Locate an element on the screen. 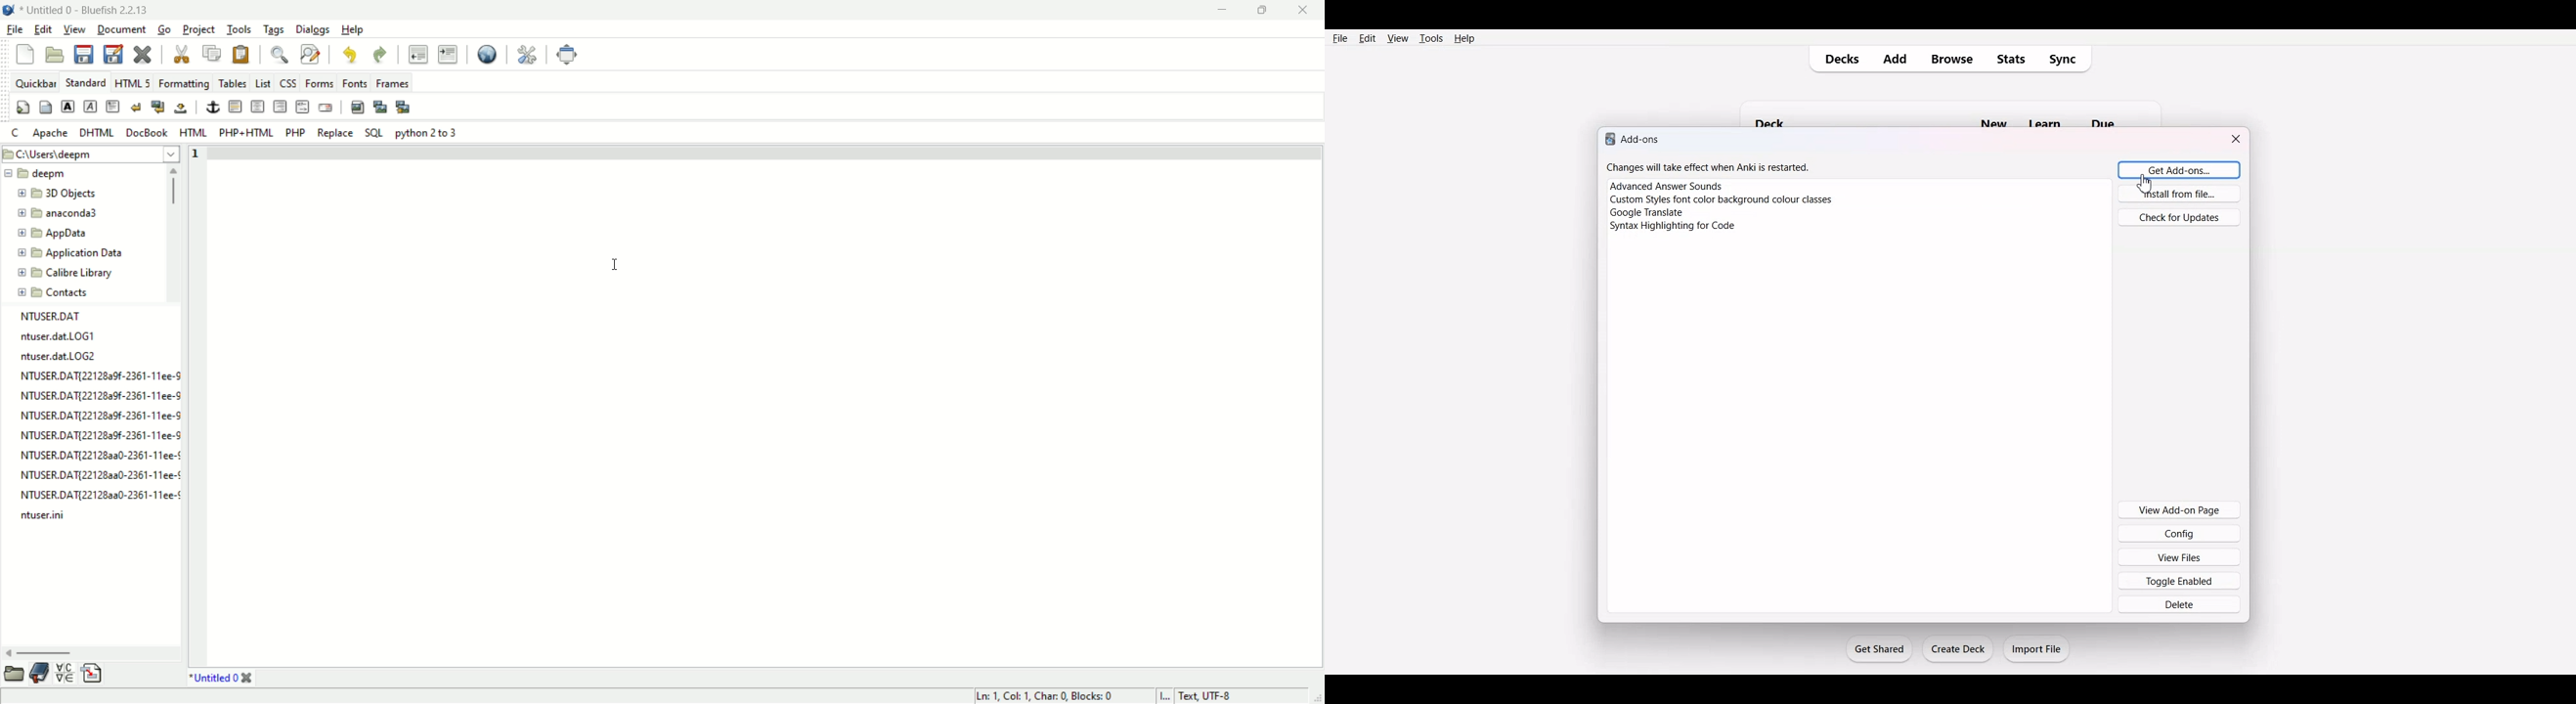 Image resolution: width=2576 pixels, height=728 pixels. horizontal rule is located at coordinates (234, 108).